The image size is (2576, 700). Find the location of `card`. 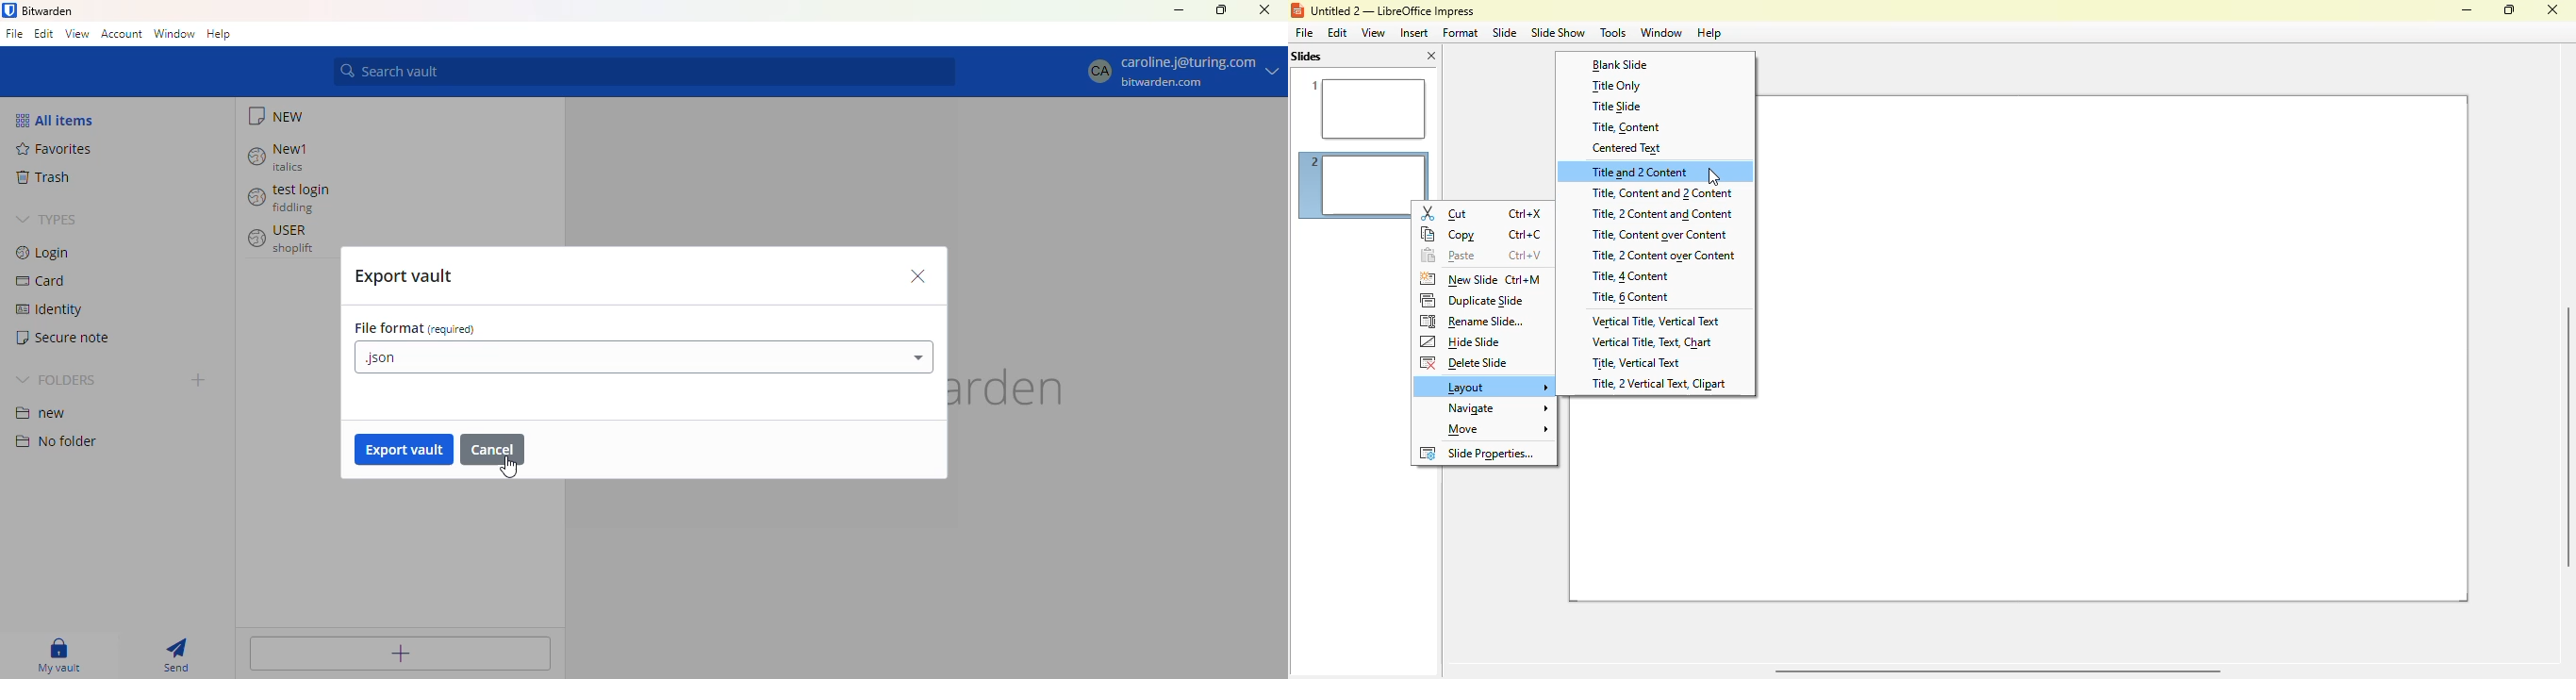

card is located at coordinates (41, 281).